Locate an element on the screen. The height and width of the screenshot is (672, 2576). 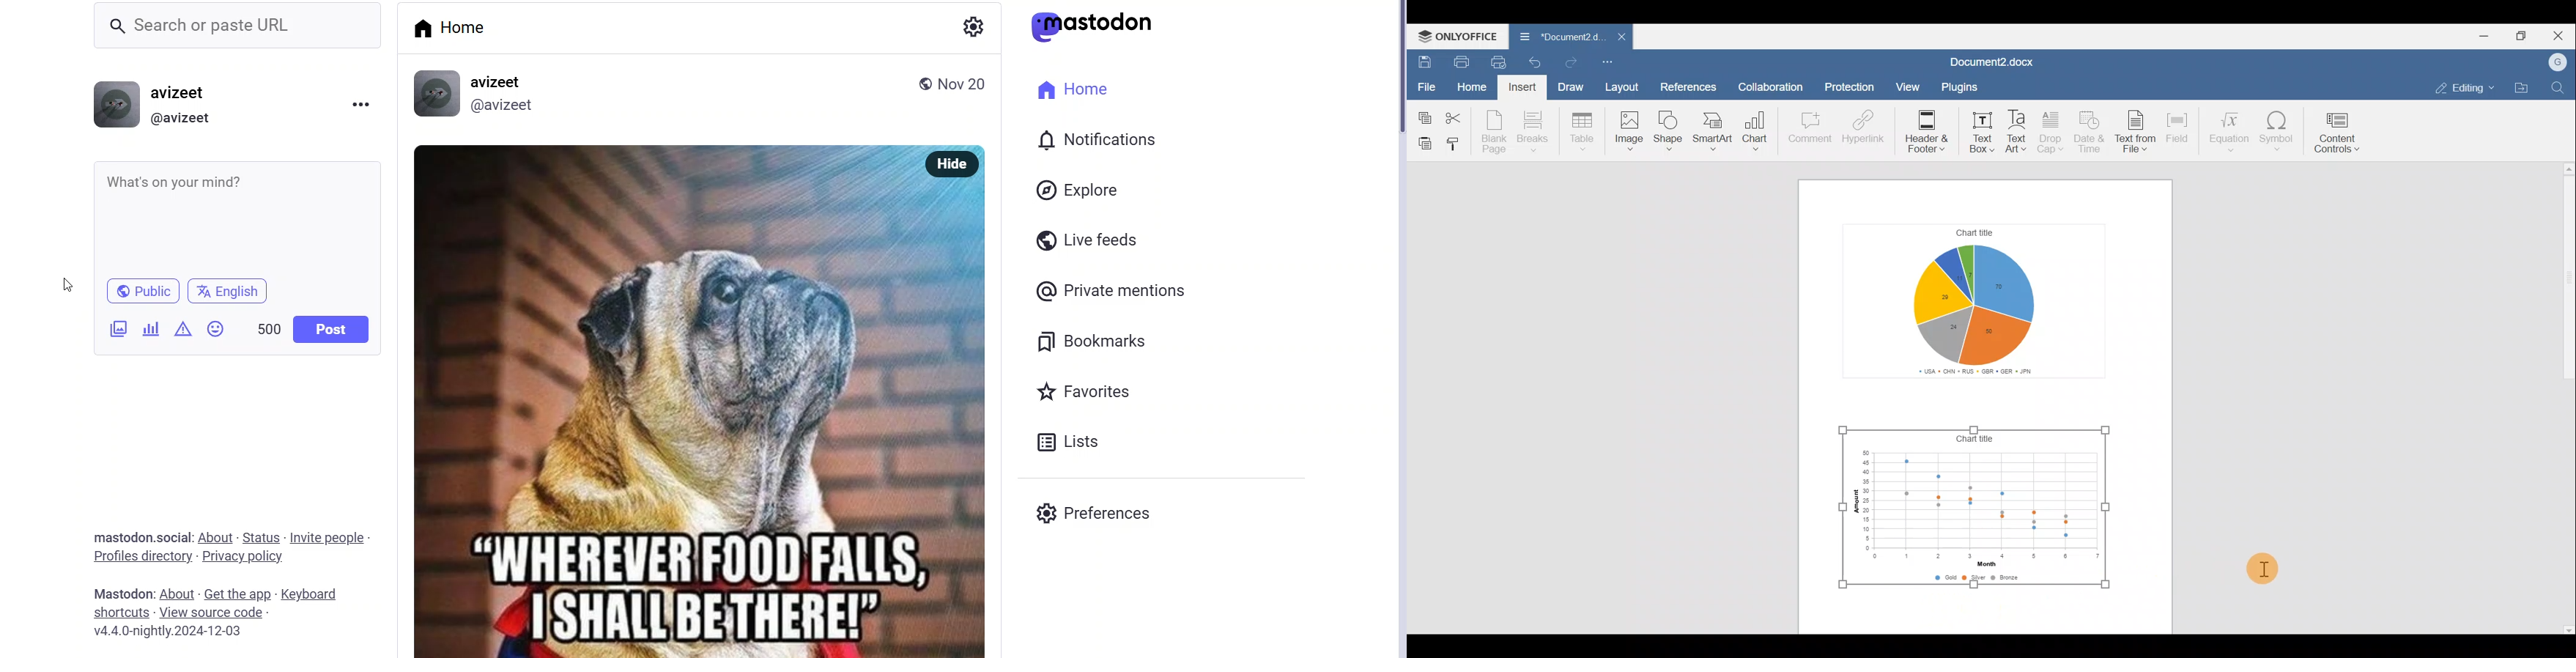
Document2.d is located at coordinates (1558, 37).